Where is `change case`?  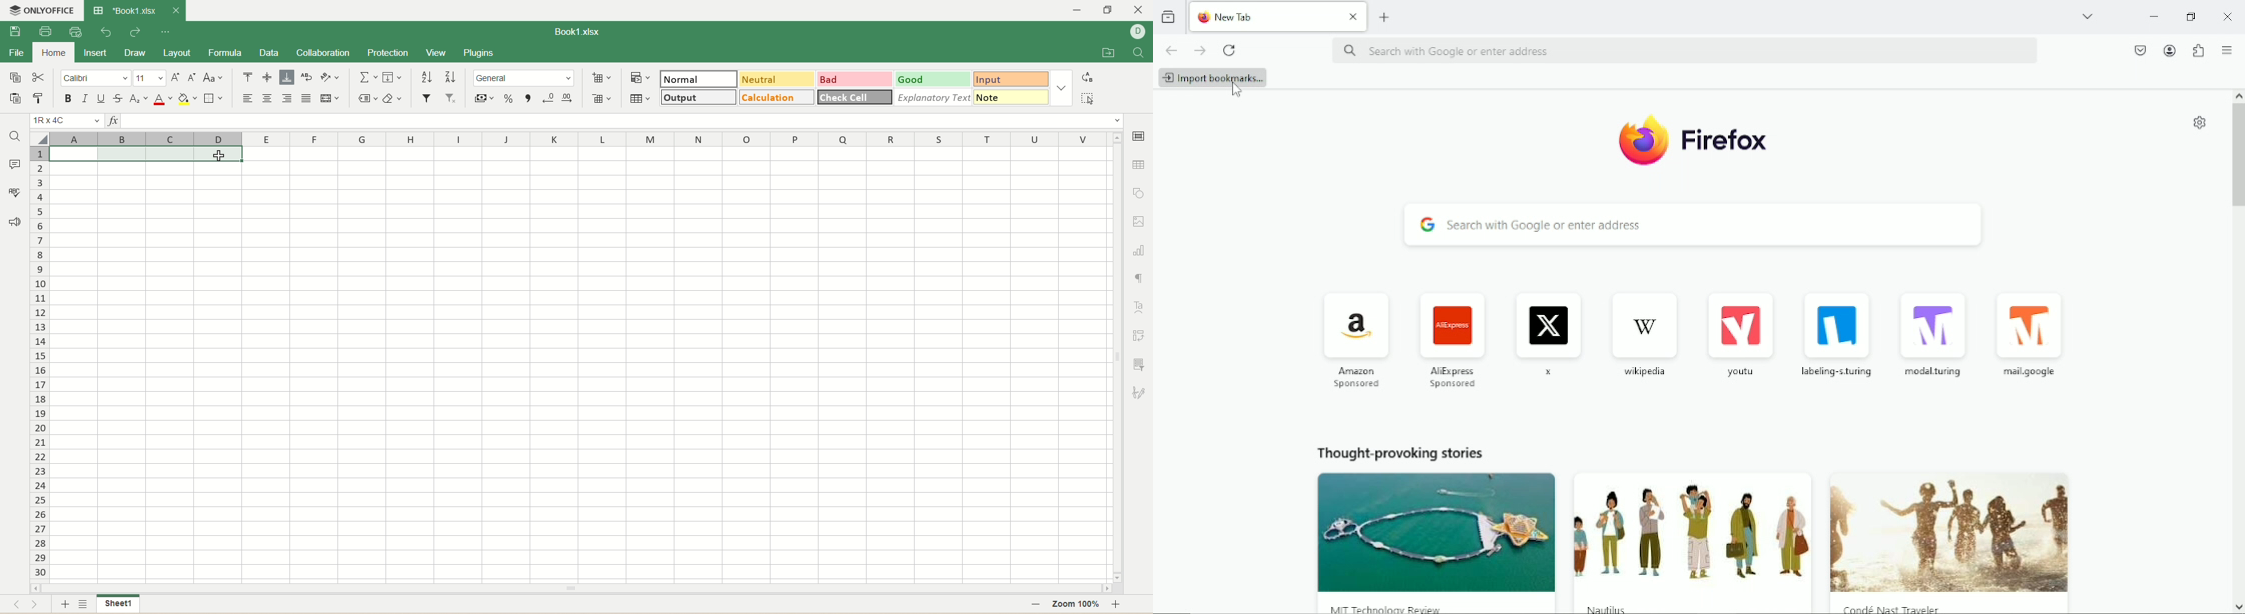 change case is located at coordinates (213, 78).